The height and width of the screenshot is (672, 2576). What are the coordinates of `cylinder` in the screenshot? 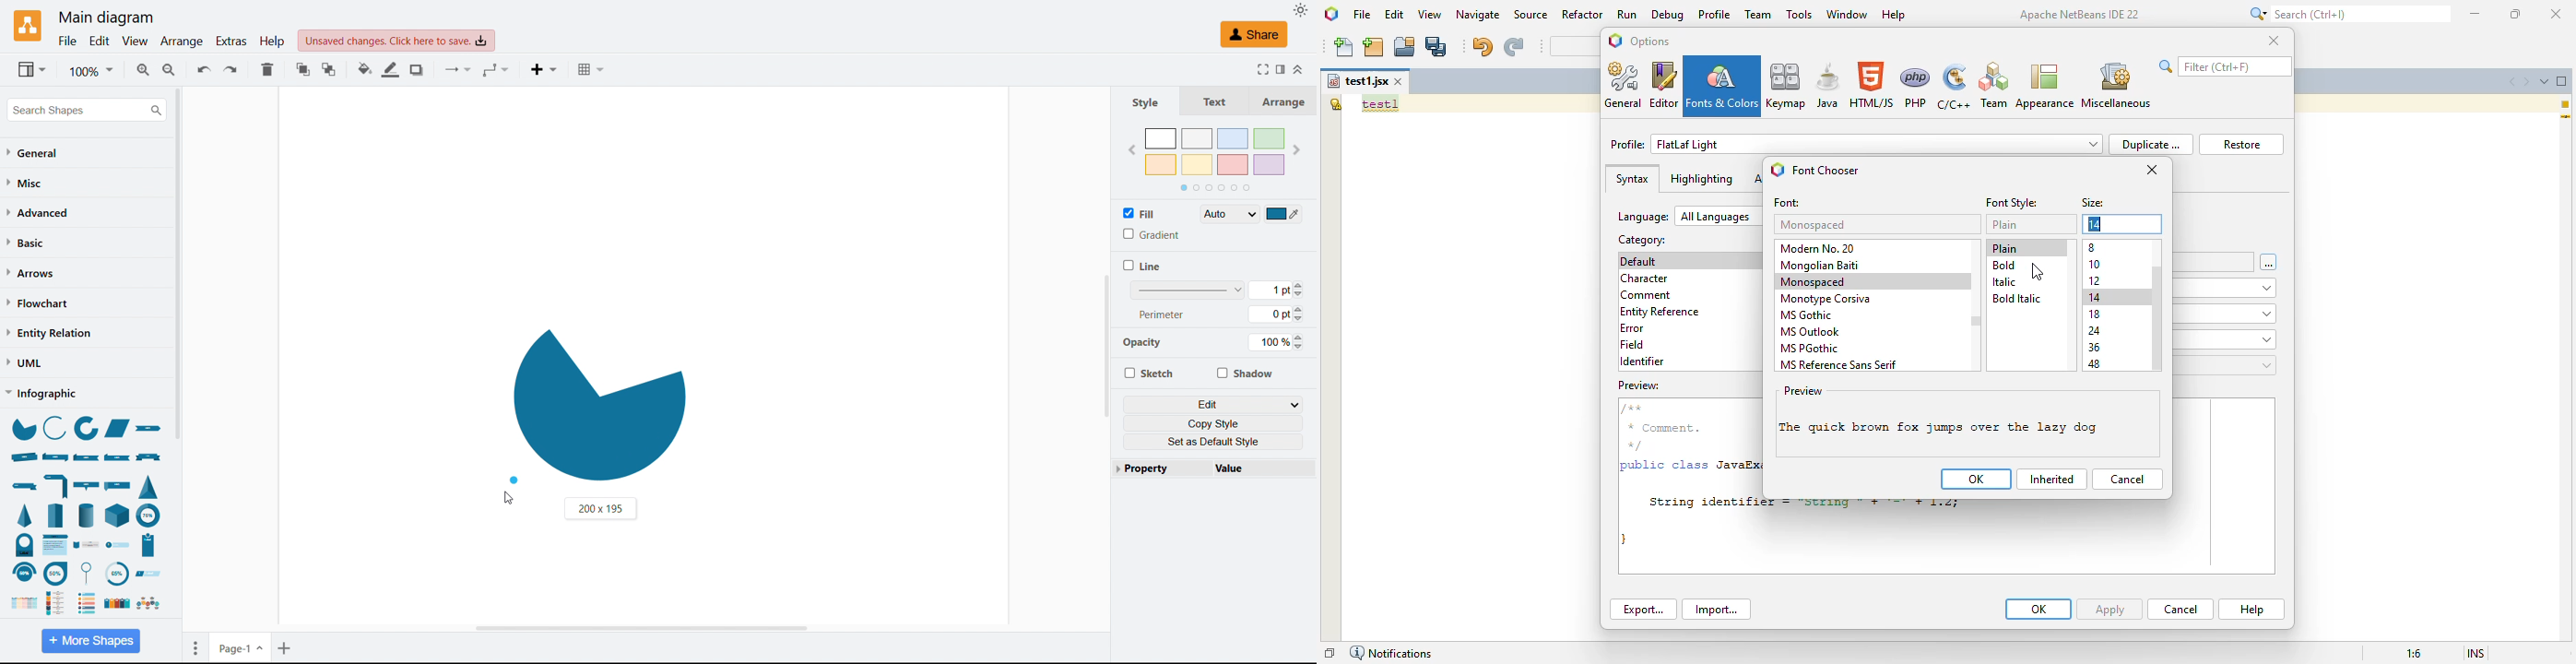 It's located at (86, 514).